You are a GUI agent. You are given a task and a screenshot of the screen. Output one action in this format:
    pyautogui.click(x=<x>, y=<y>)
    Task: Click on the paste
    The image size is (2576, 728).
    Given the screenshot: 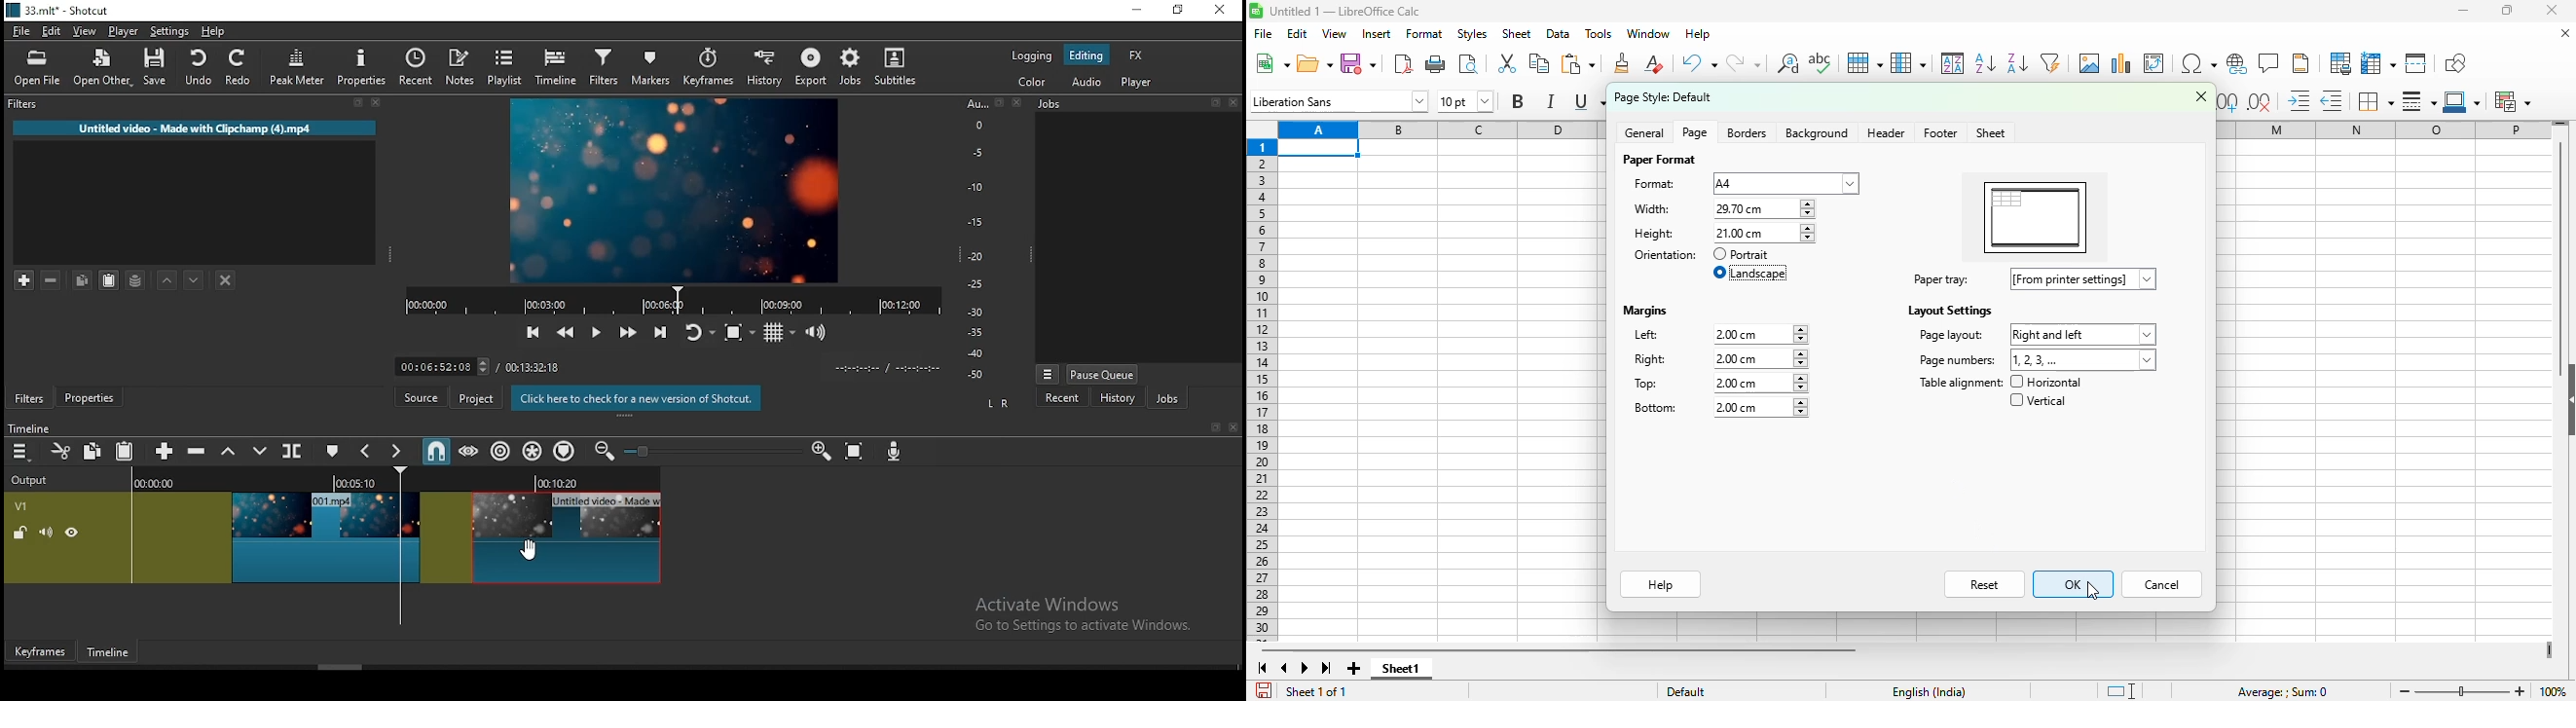 What is the action you would take?
    pyautogui.click(x=1578, y=63)
    